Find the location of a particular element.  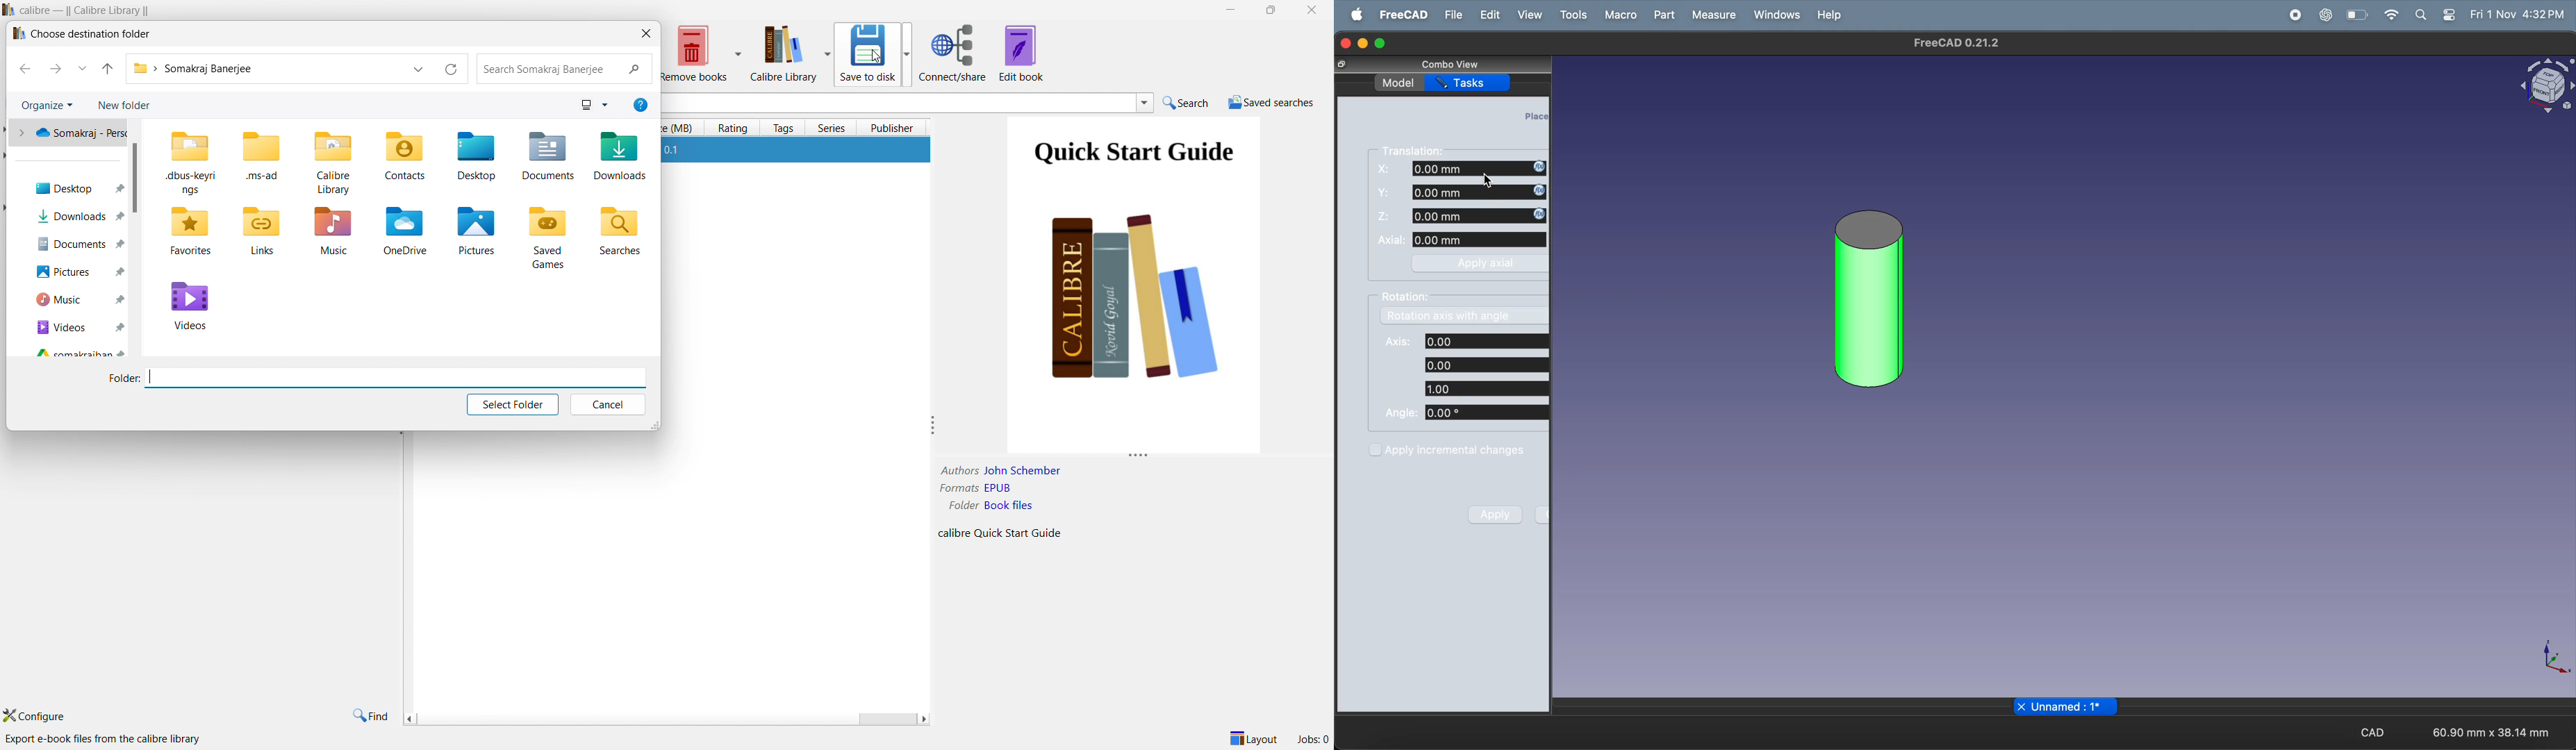

part is located at coordinates (1662, 14).